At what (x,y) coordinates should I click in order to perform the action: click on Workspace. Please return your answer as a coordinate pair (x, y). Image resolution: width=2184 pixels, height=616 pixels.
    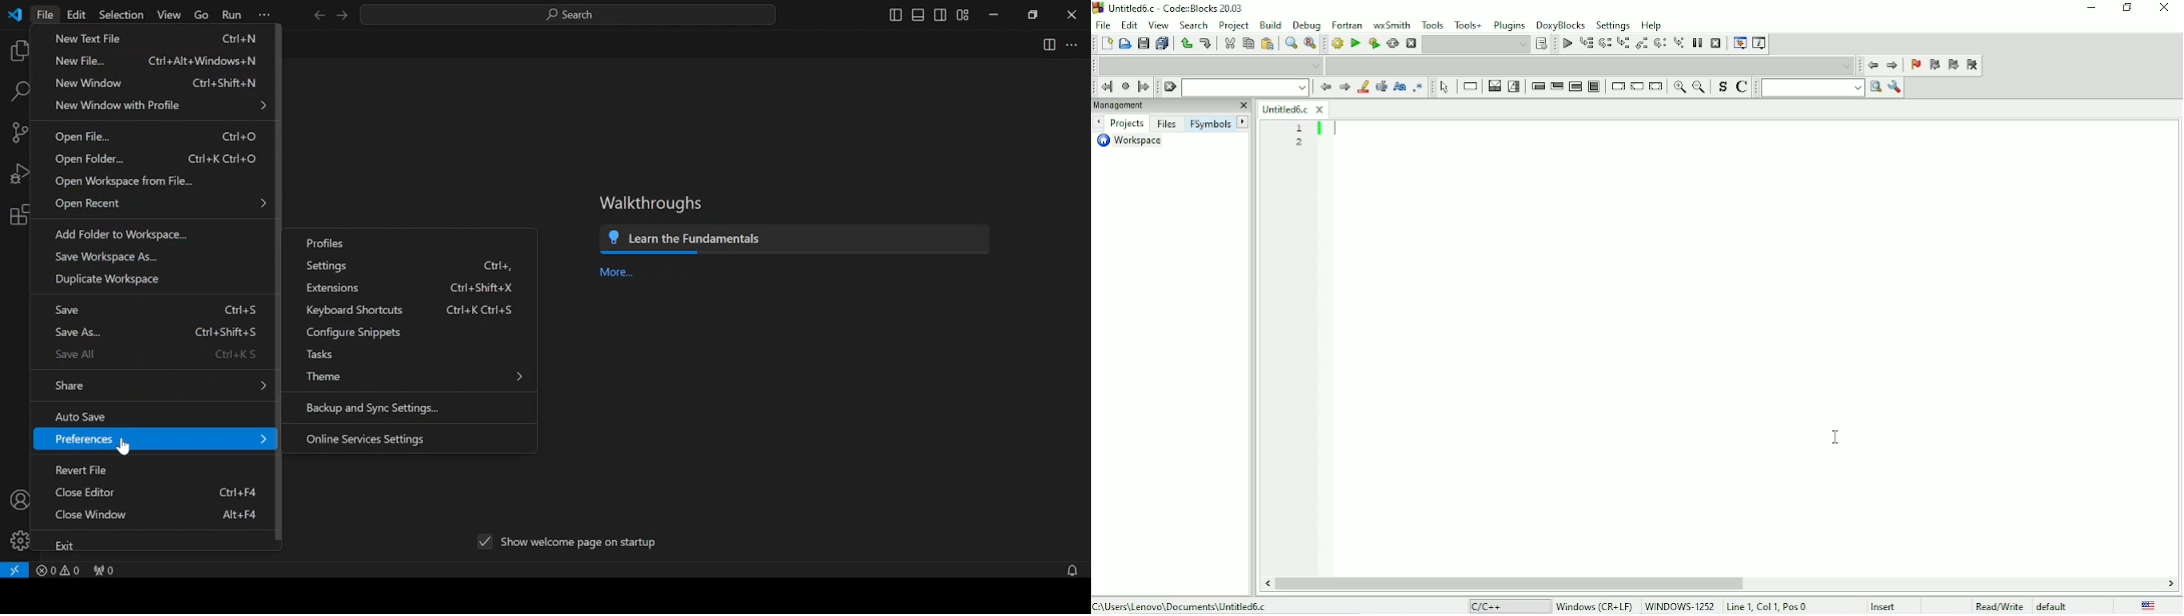
    Looking at the image, I should click on (1136, 141).